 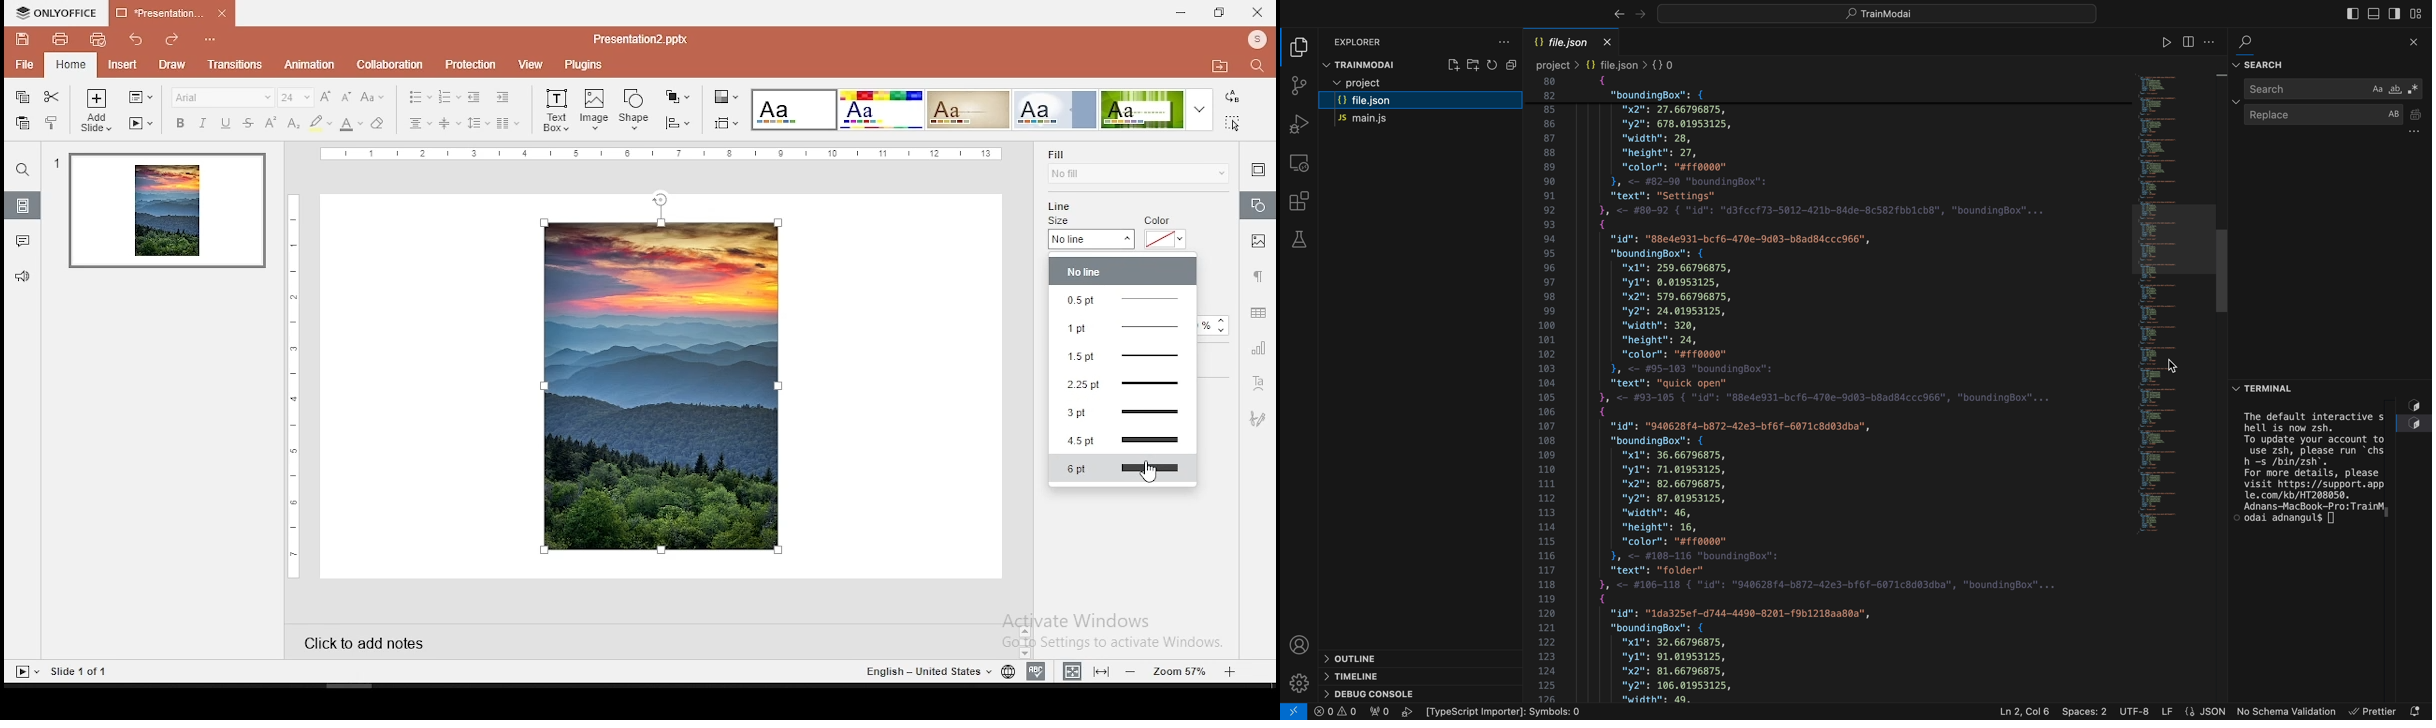 I want to click on replace, so click(x=1232, y=97).